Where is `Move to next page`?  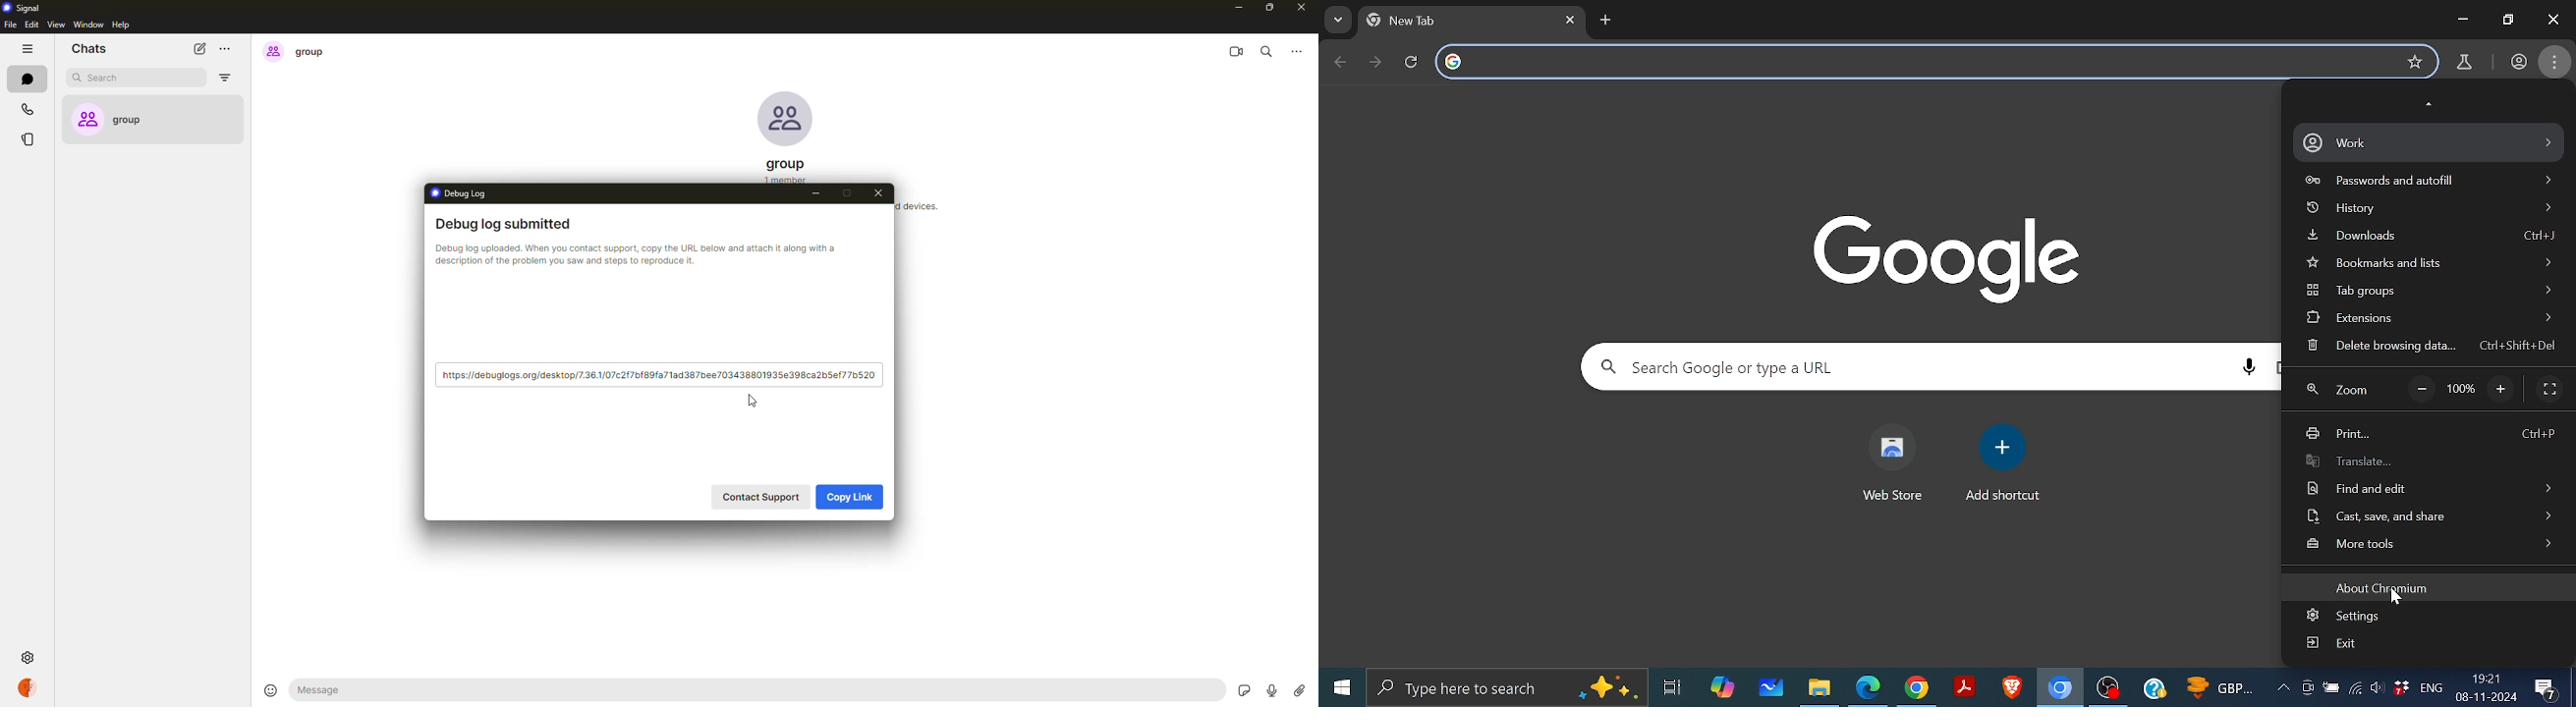
Move to next page is located at coordinates (1376, 61).